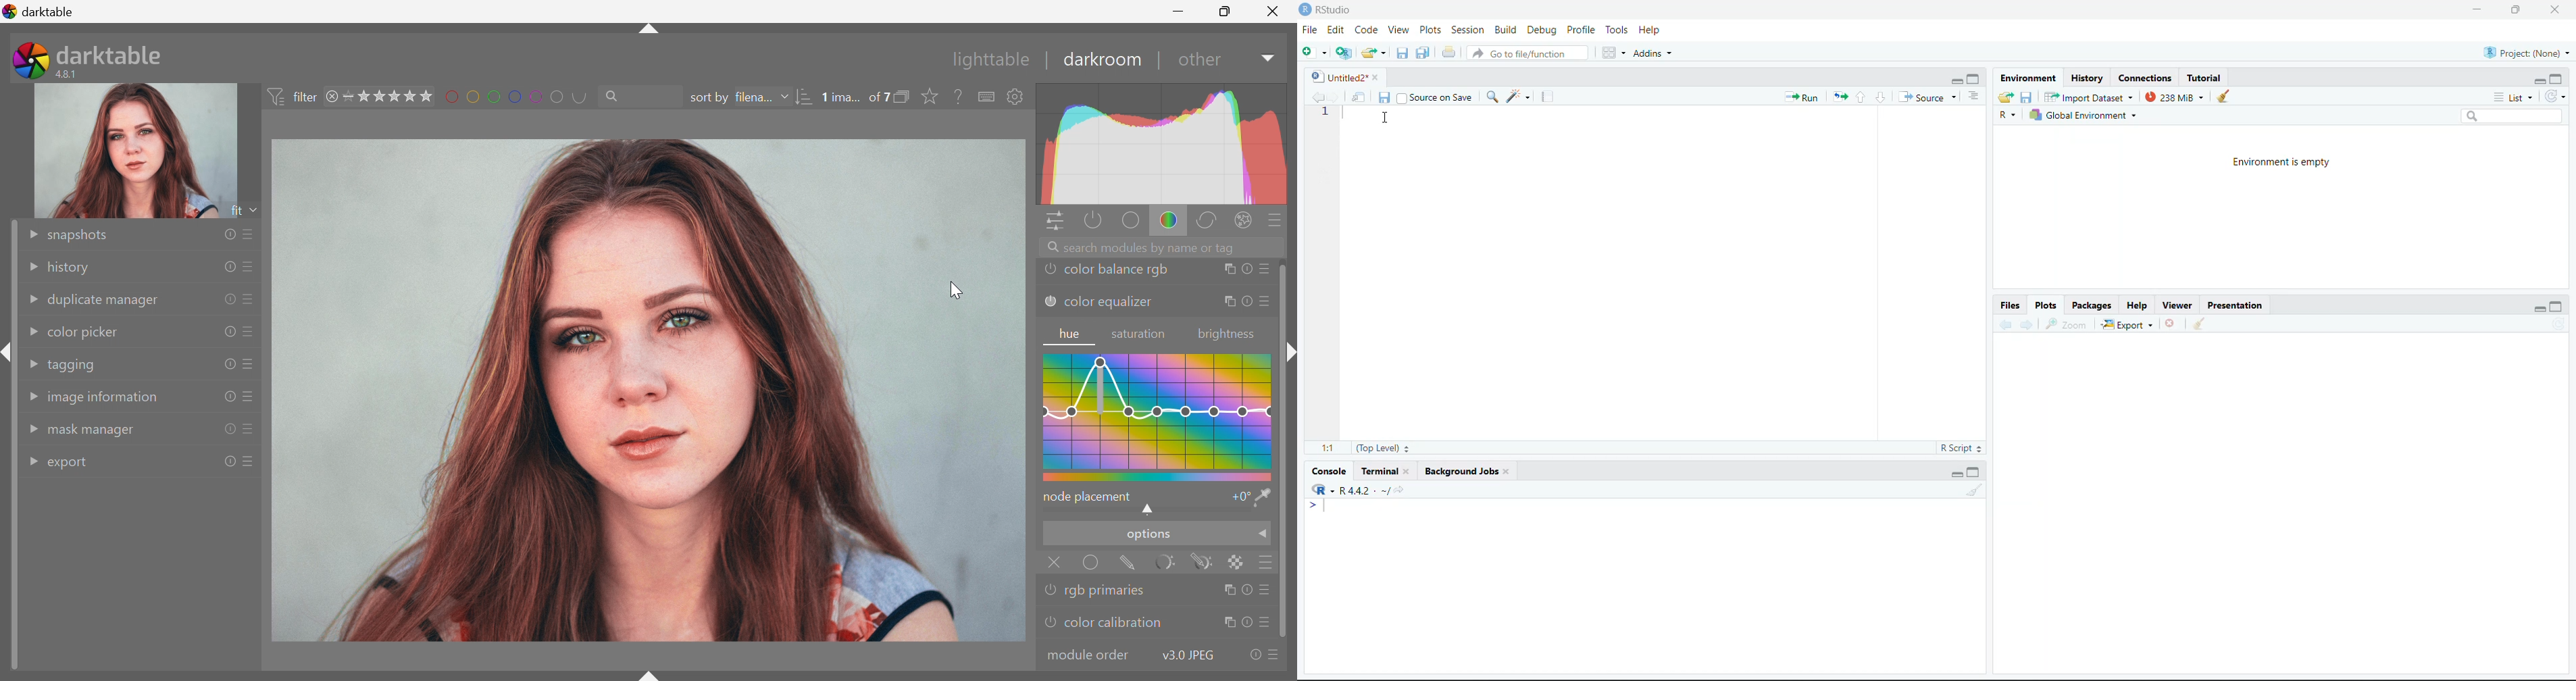  I want to click on options, so click(1146, 536).